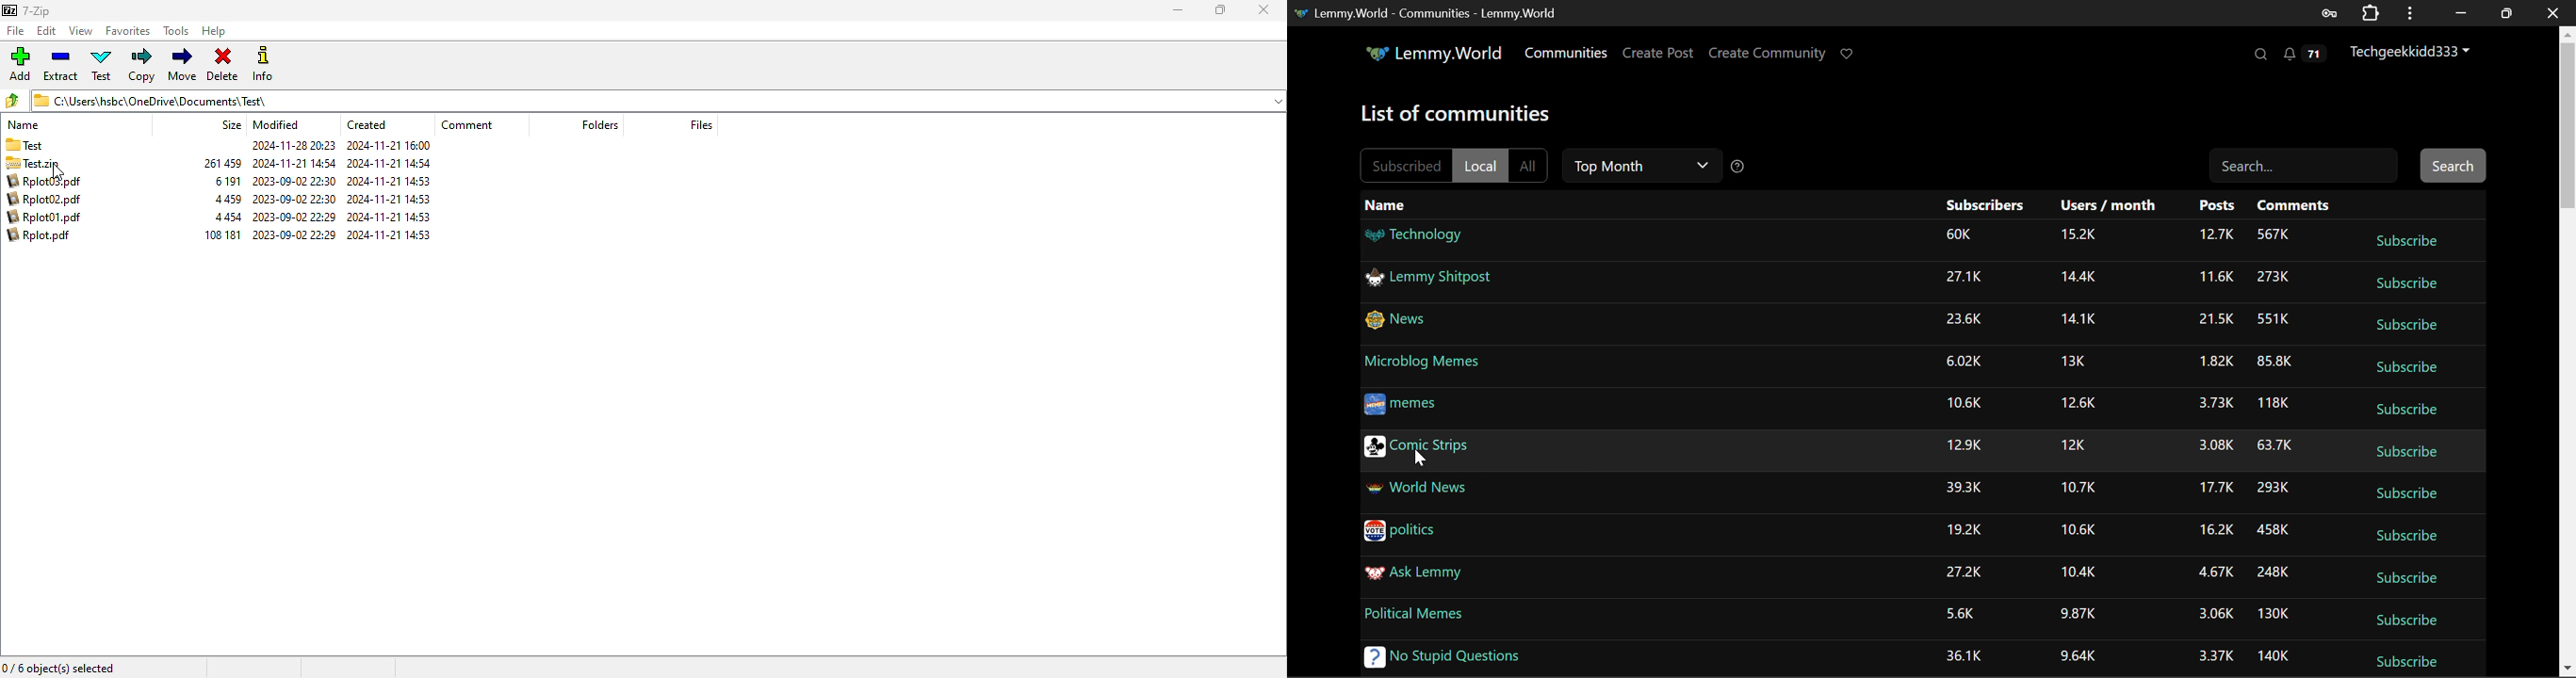 Image resolution: width=2576 pixels, height=700 pixels. I want to click on 3.37K, so click(2219, 655).